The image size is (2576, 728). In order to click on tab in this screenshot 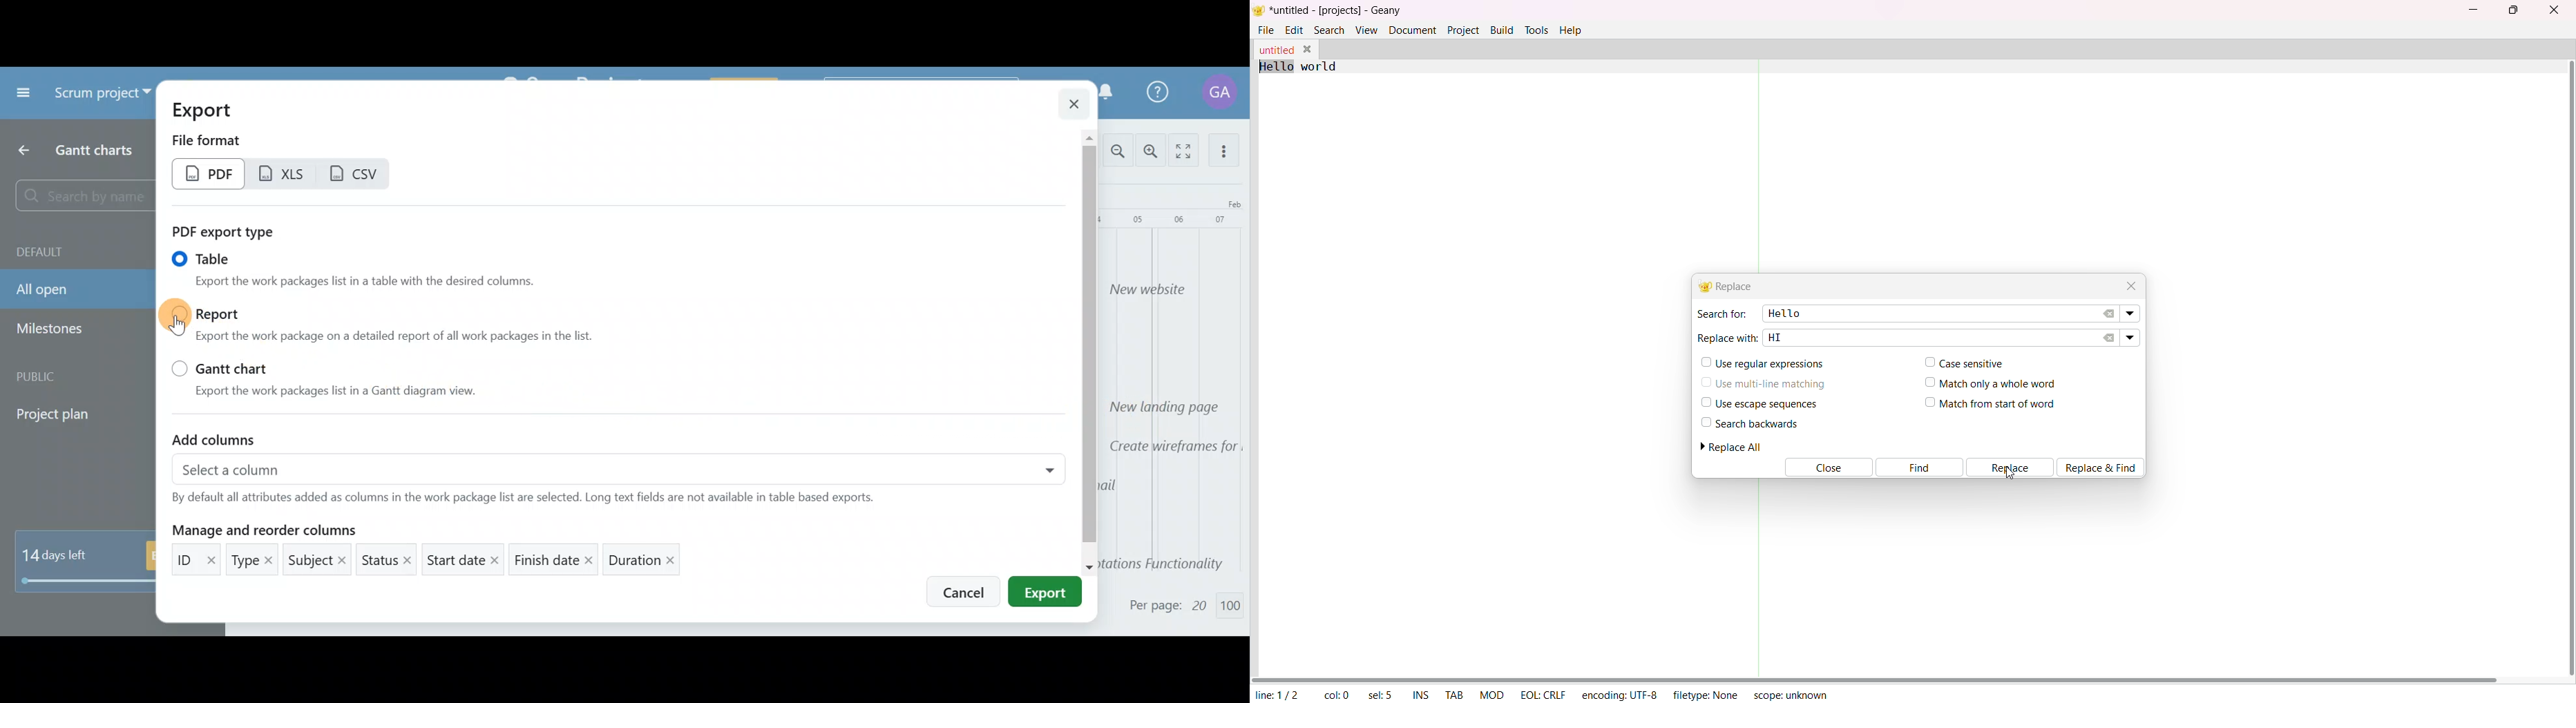, I will do `click(1455, 696)`.